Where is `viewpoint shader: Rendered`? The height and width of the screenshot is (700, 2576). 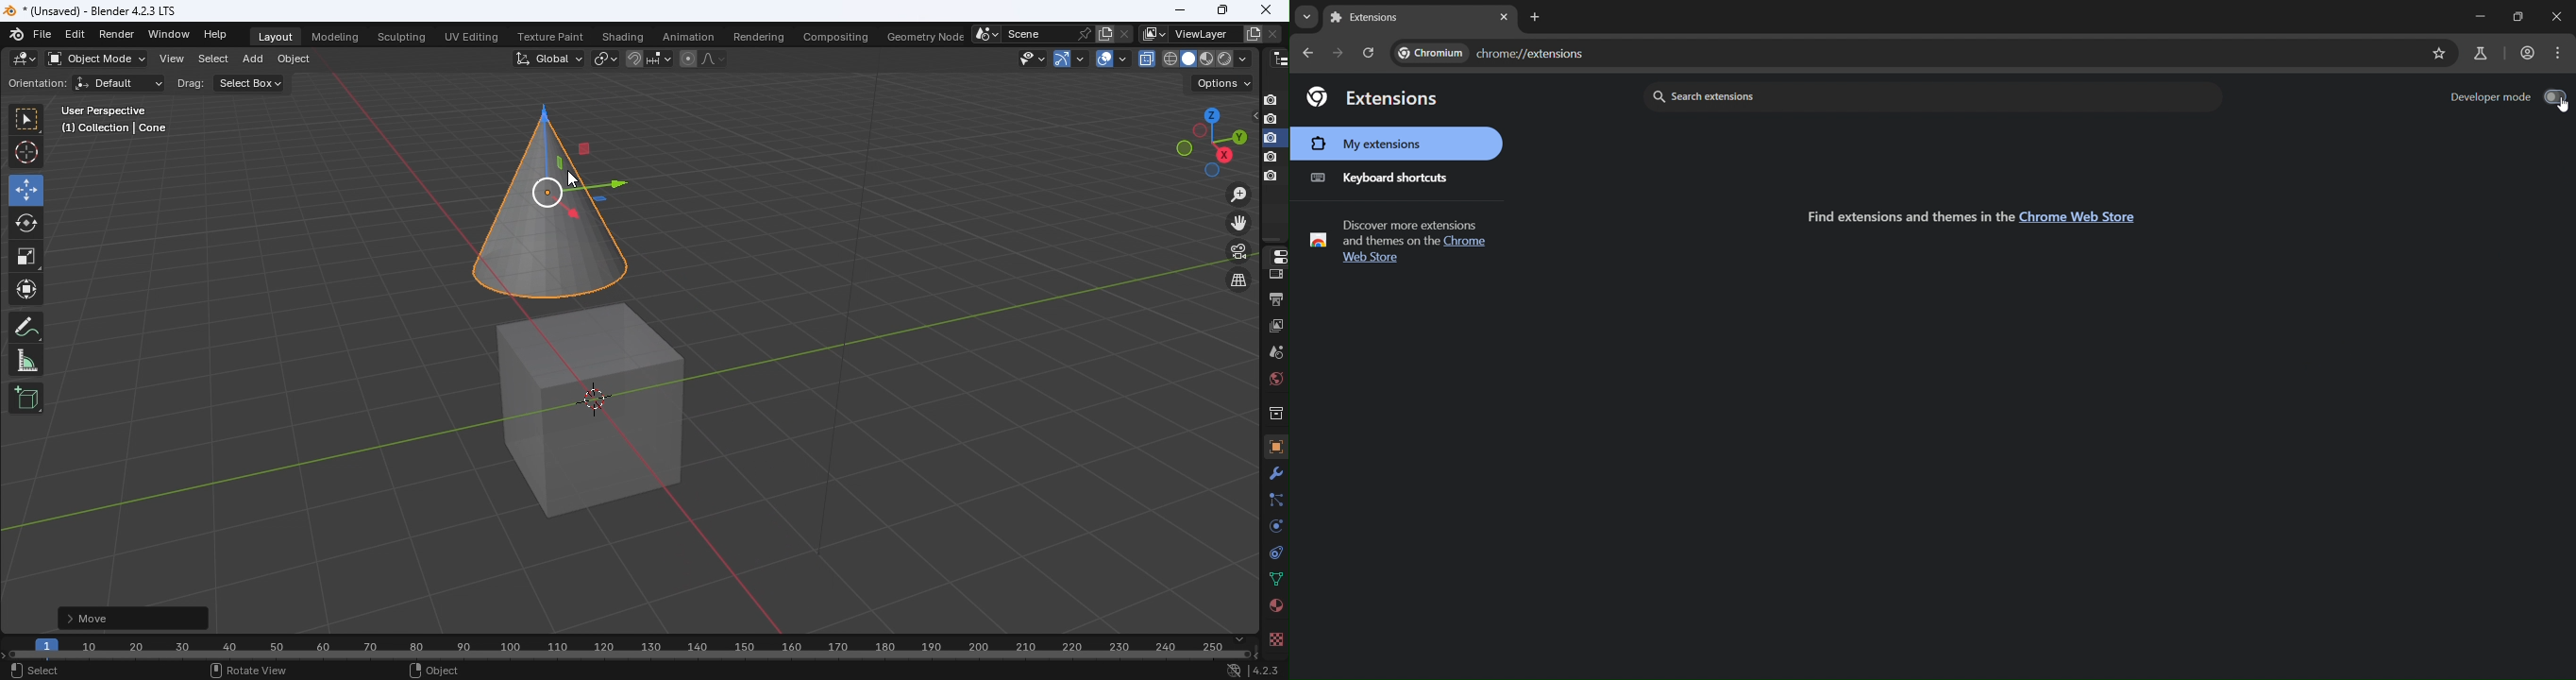 viewpoint shader: Rendered is located at coordinates (1223, 58).